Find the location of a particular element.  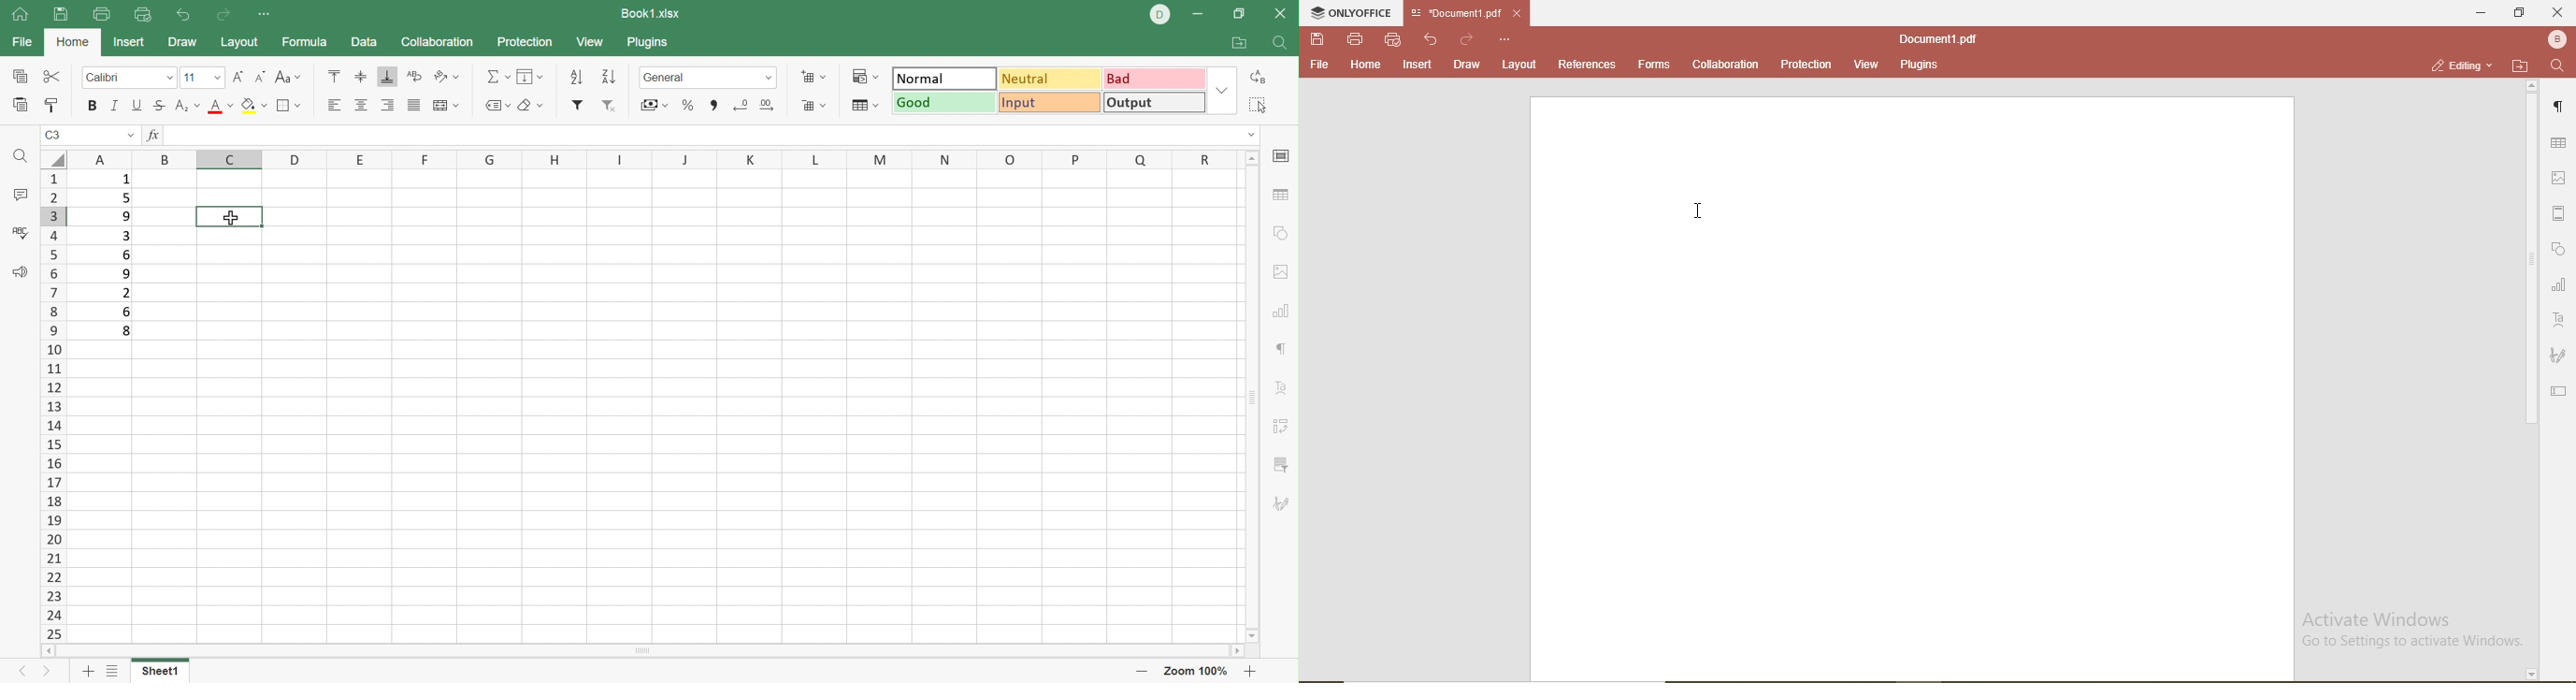

undo is located at coordinates (1432, 40).